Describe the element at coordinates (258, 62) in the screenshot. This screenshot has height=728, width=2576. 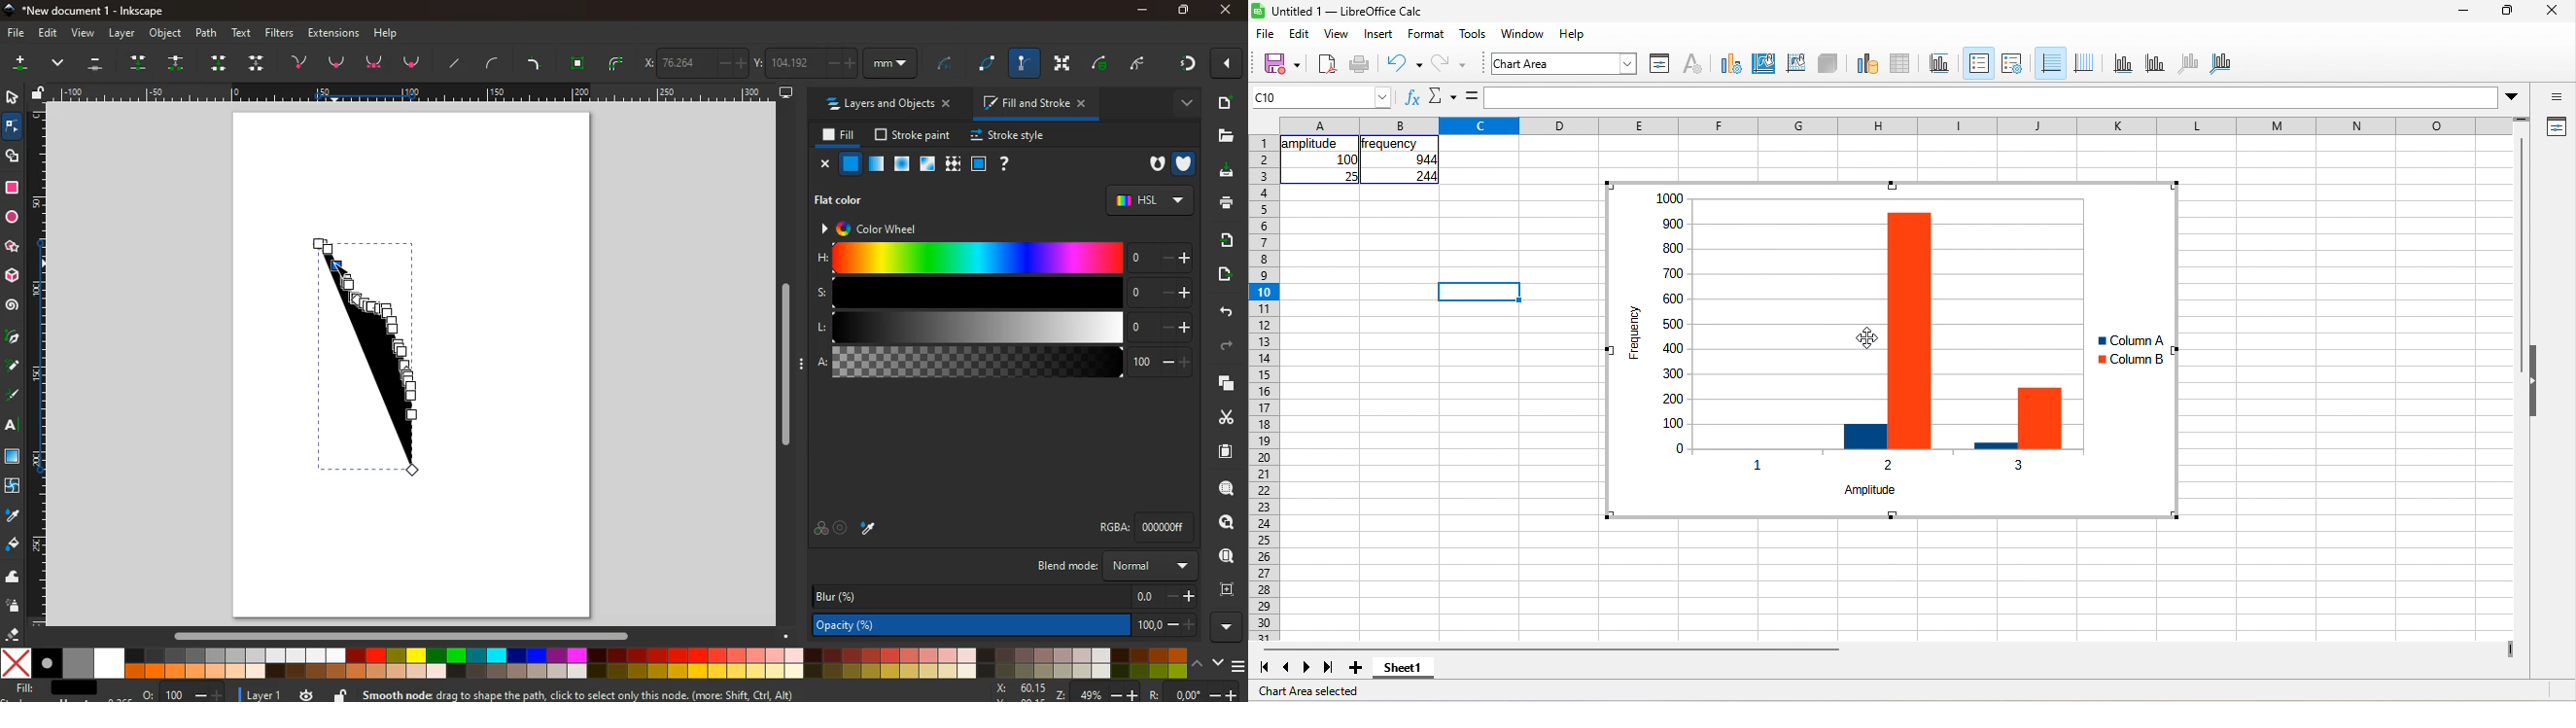
I see `down` at that location.